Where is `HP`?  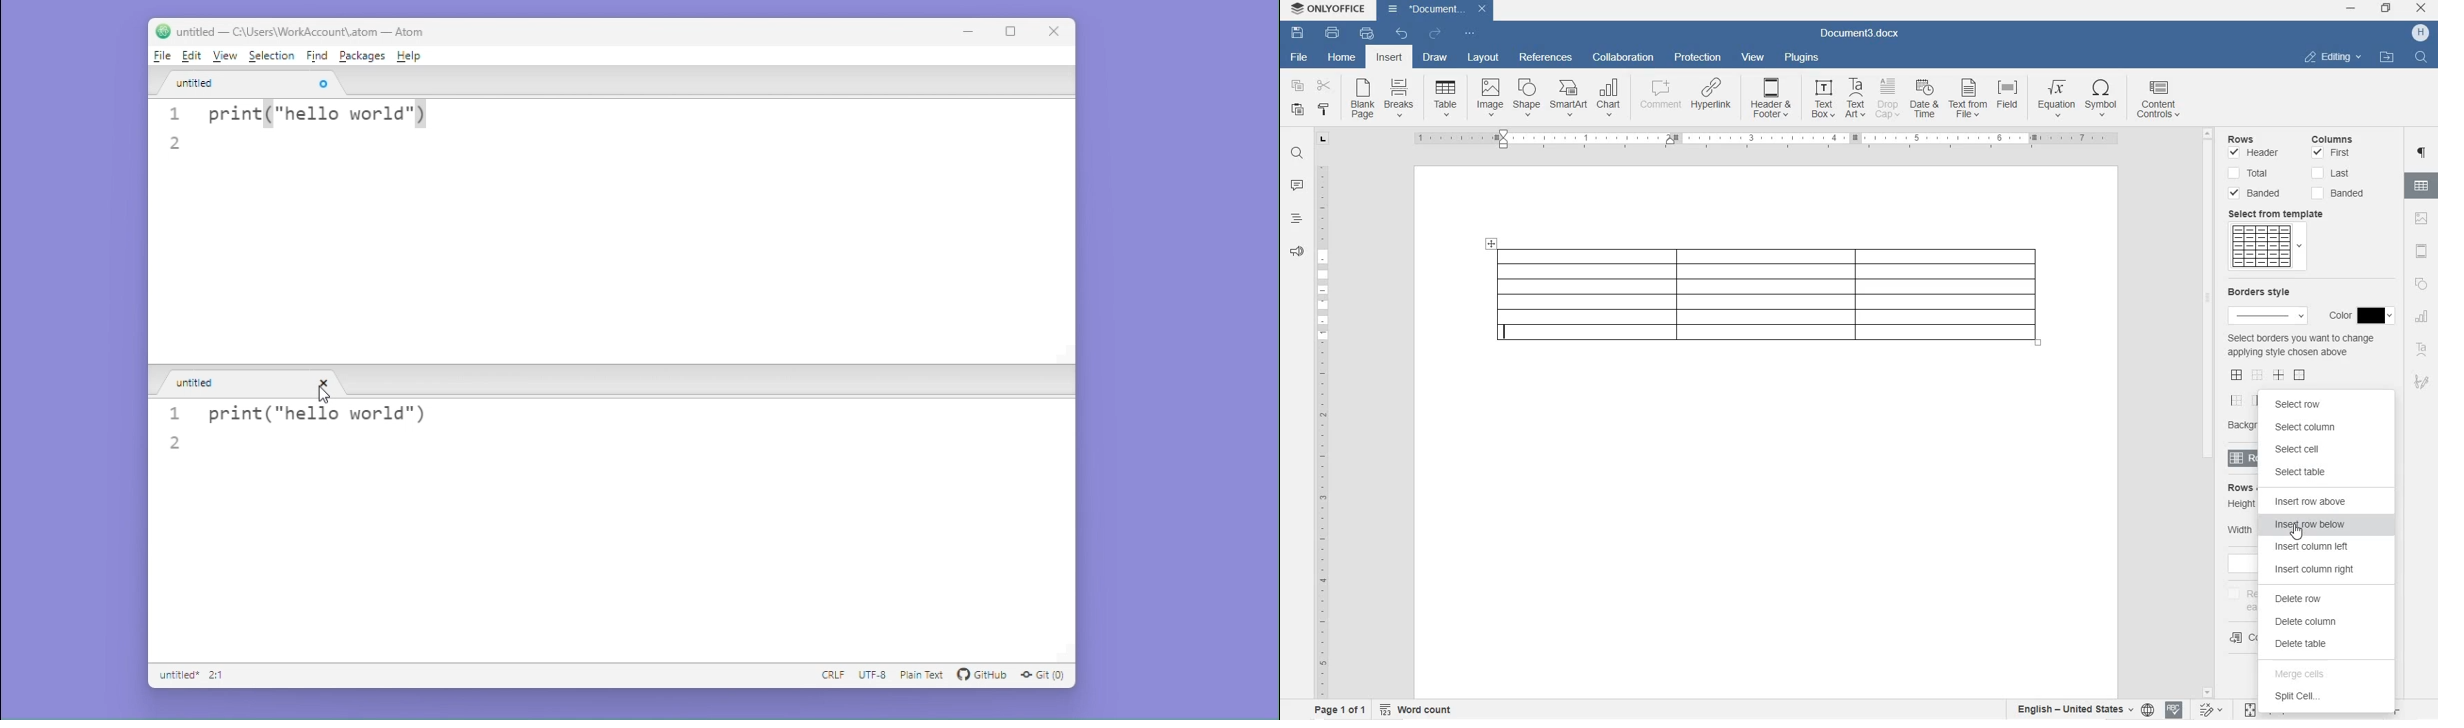
HP is located at coordinates (2422, 33).